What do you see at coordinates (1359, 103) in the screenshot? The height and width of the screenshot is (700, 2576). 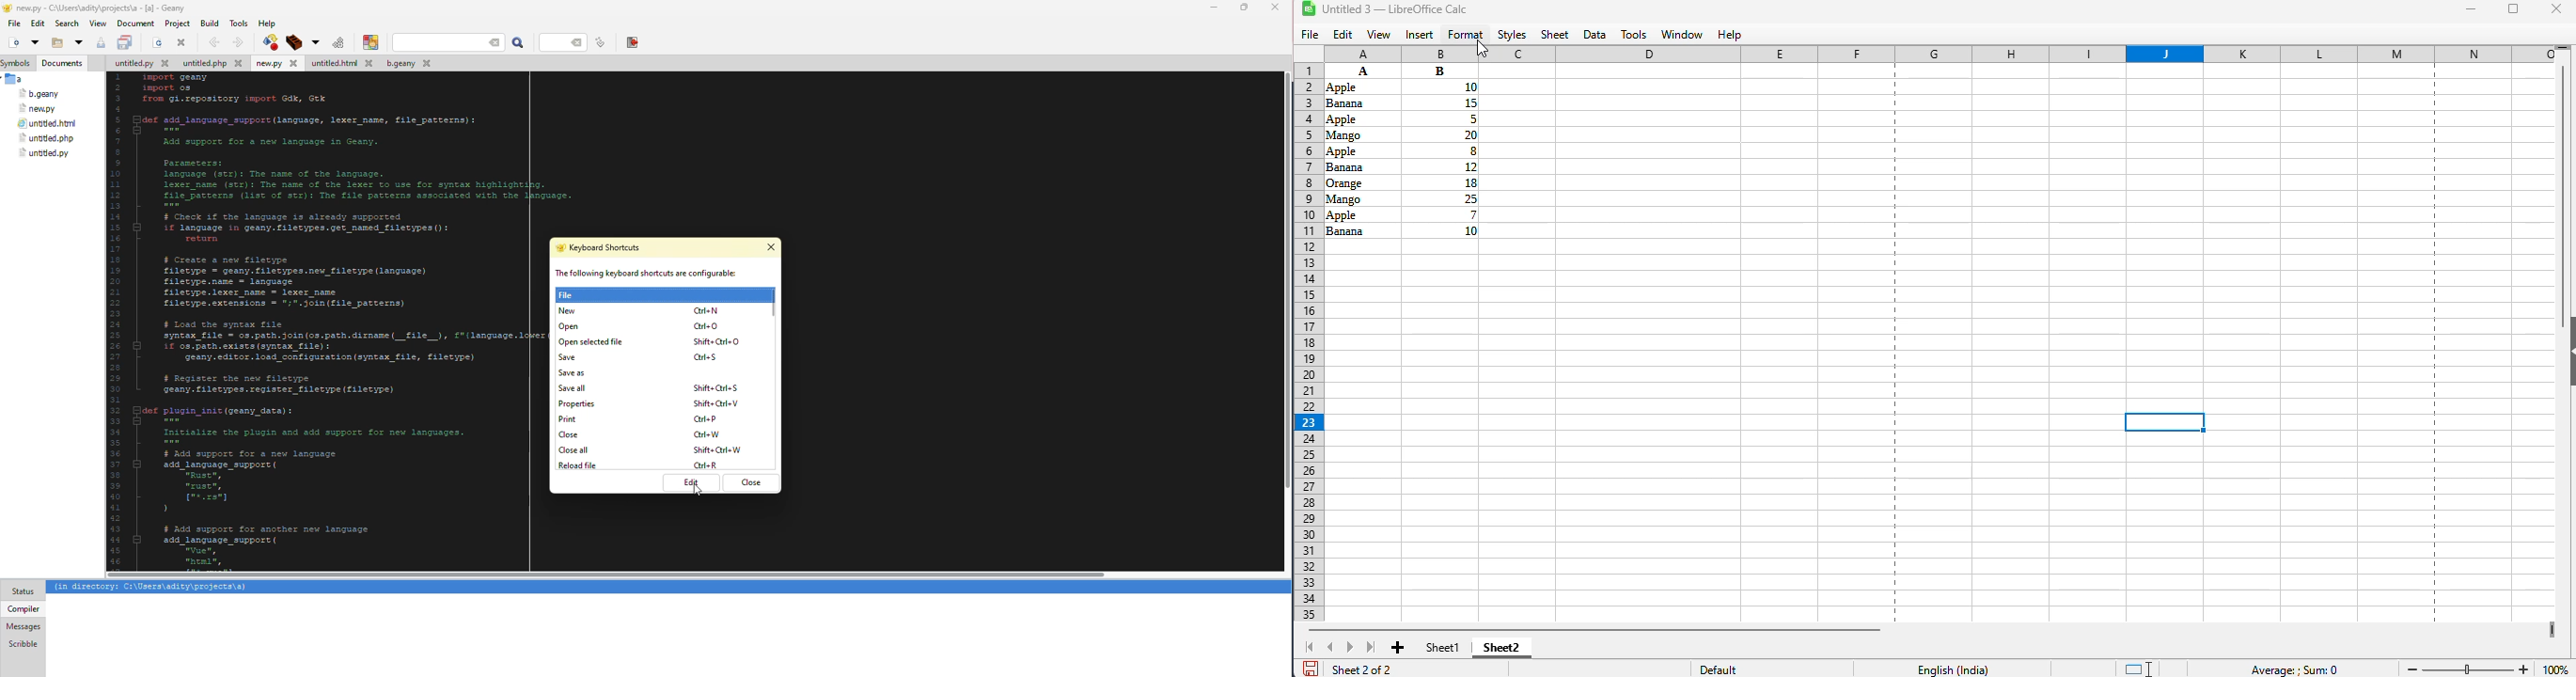 I see `` at bounding box center [1359, 103].